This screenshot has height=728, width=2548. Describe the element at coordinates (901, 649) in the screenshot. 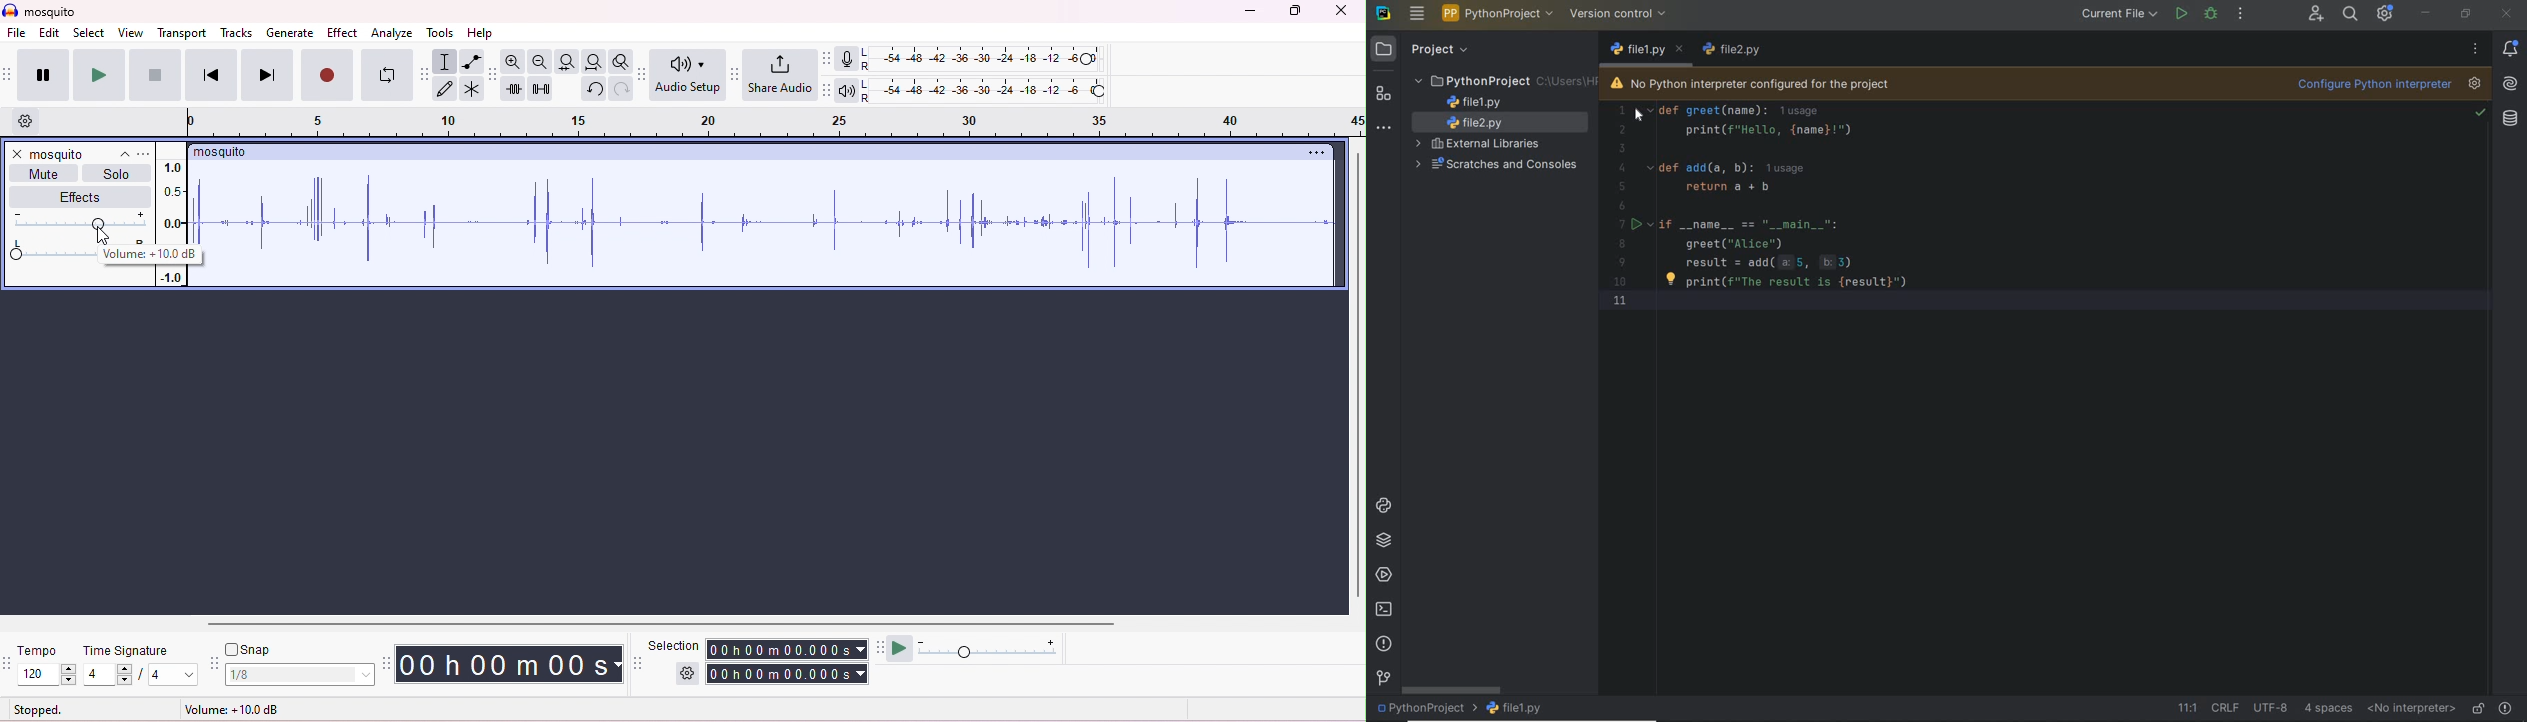

I see `play at speed/play at speed once` at that location.